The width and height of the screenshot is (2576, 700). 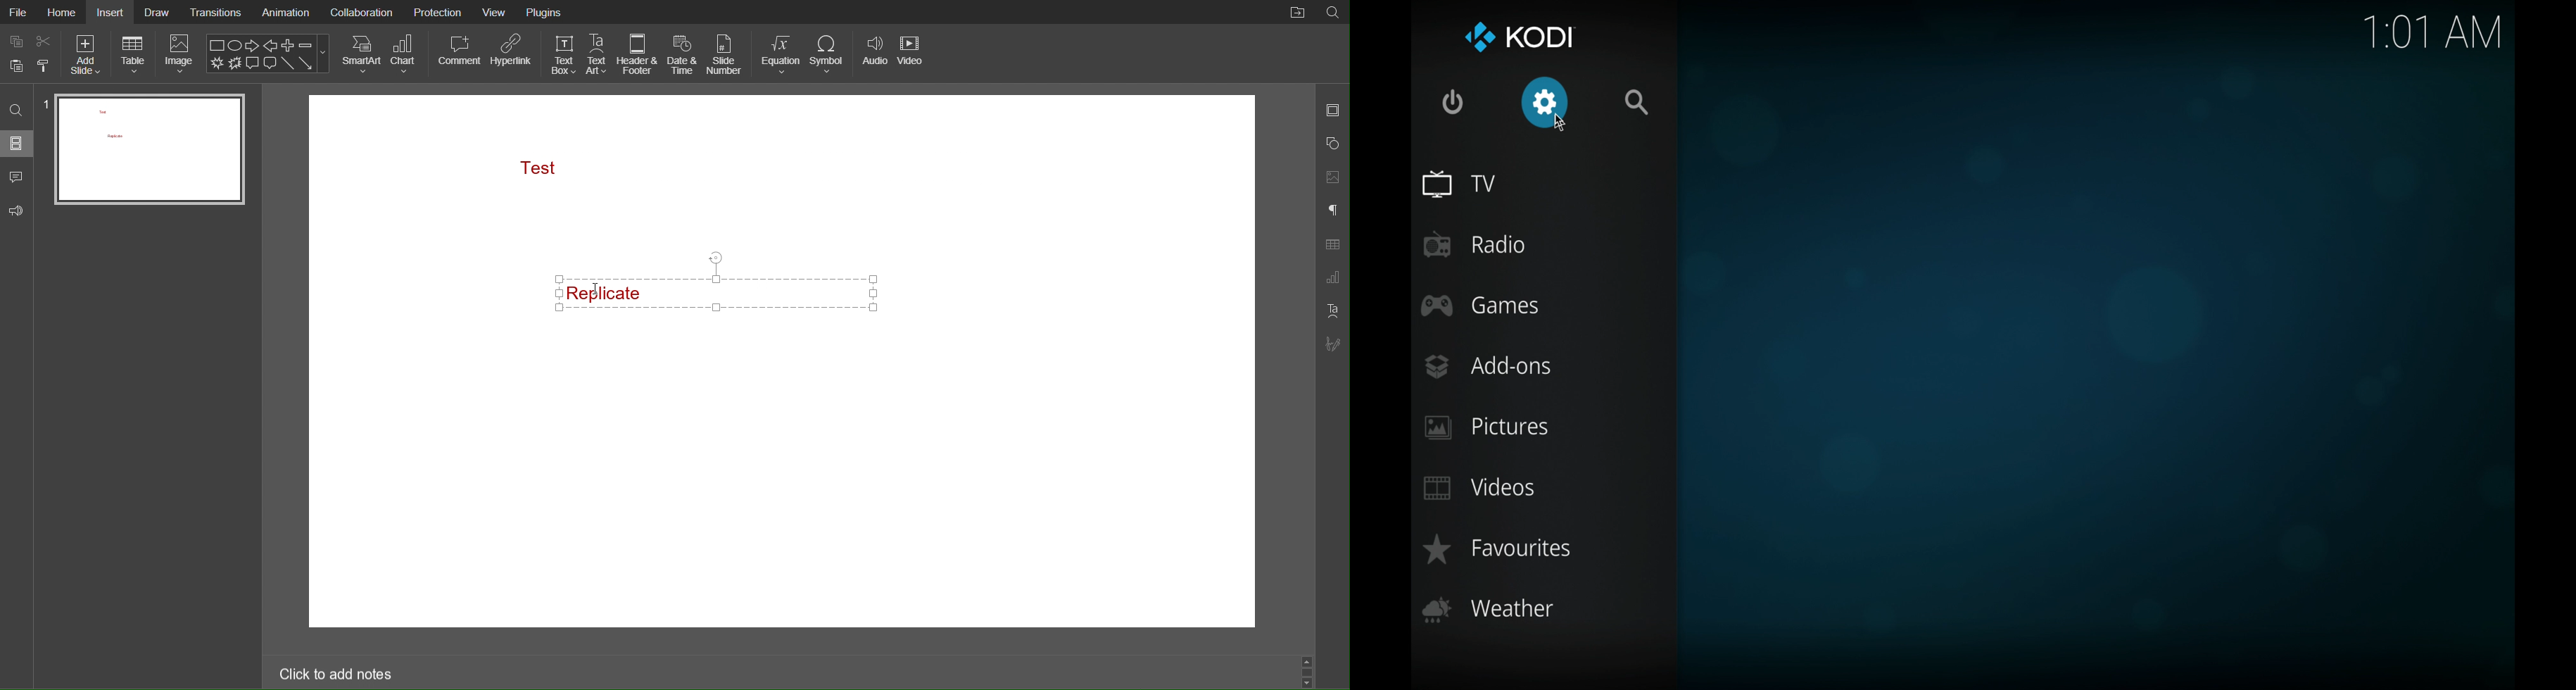 I want to click on 1.01 AM, so click(x=2434, y=34).